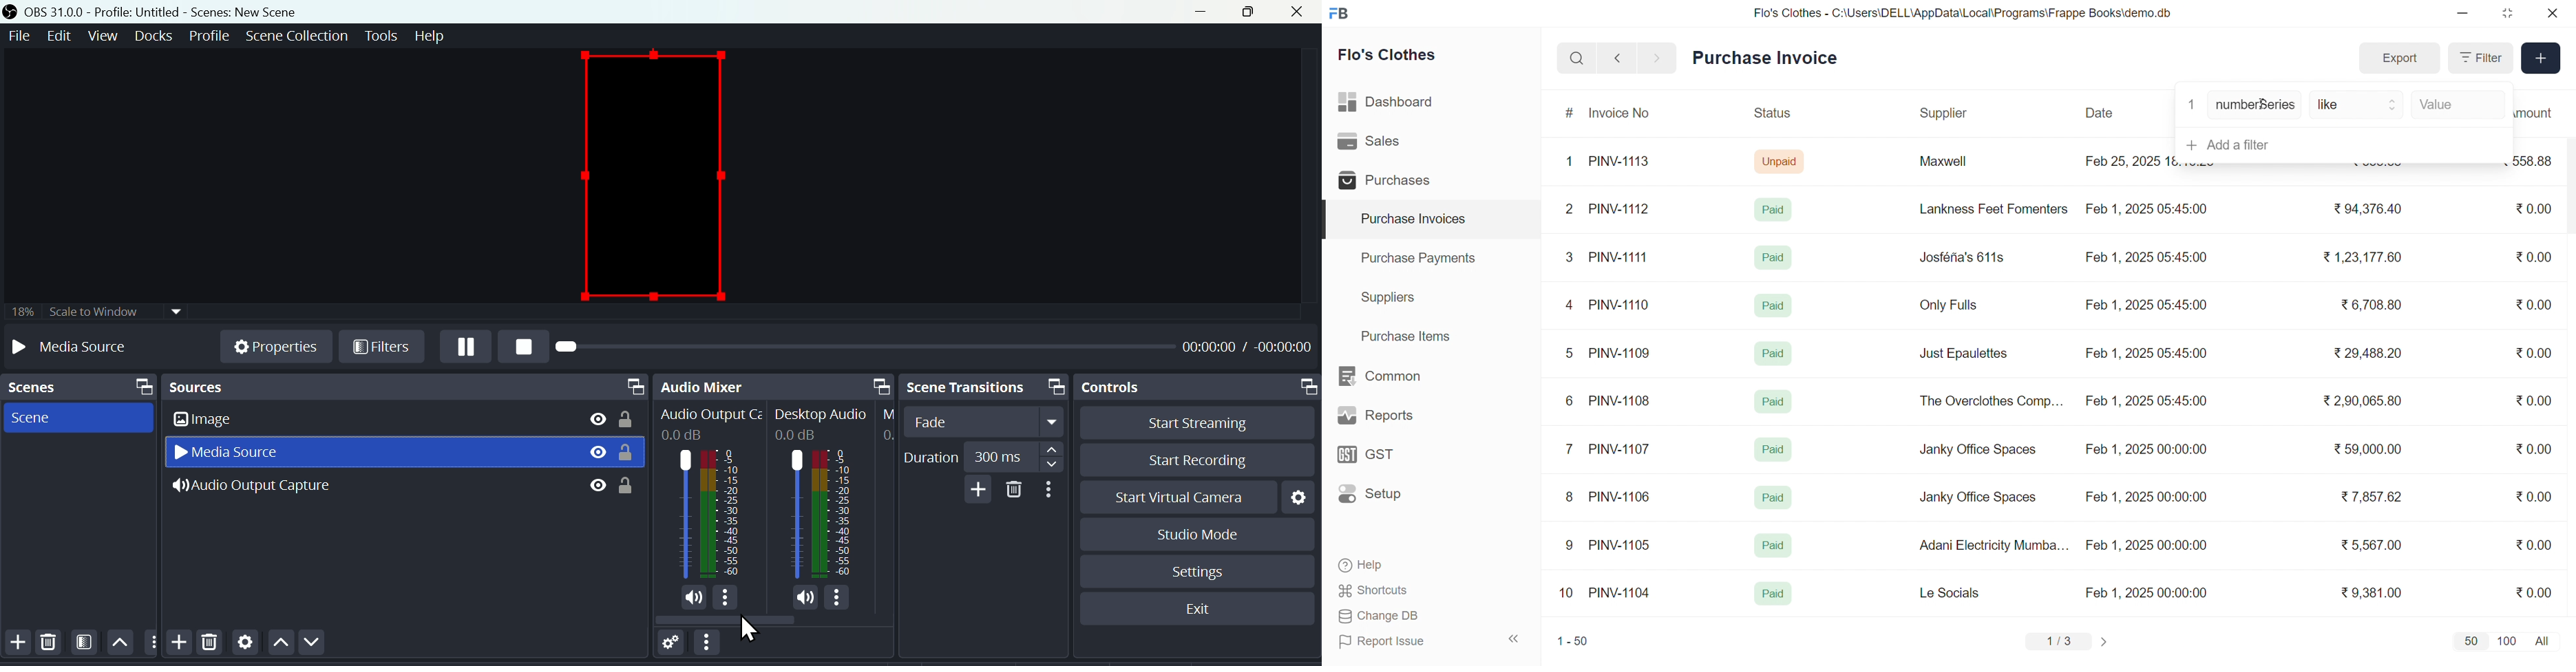  What do you see at coordinates (1208, 11) in the screenshot?
I see `minimise` at bounding box center [1208, 11].